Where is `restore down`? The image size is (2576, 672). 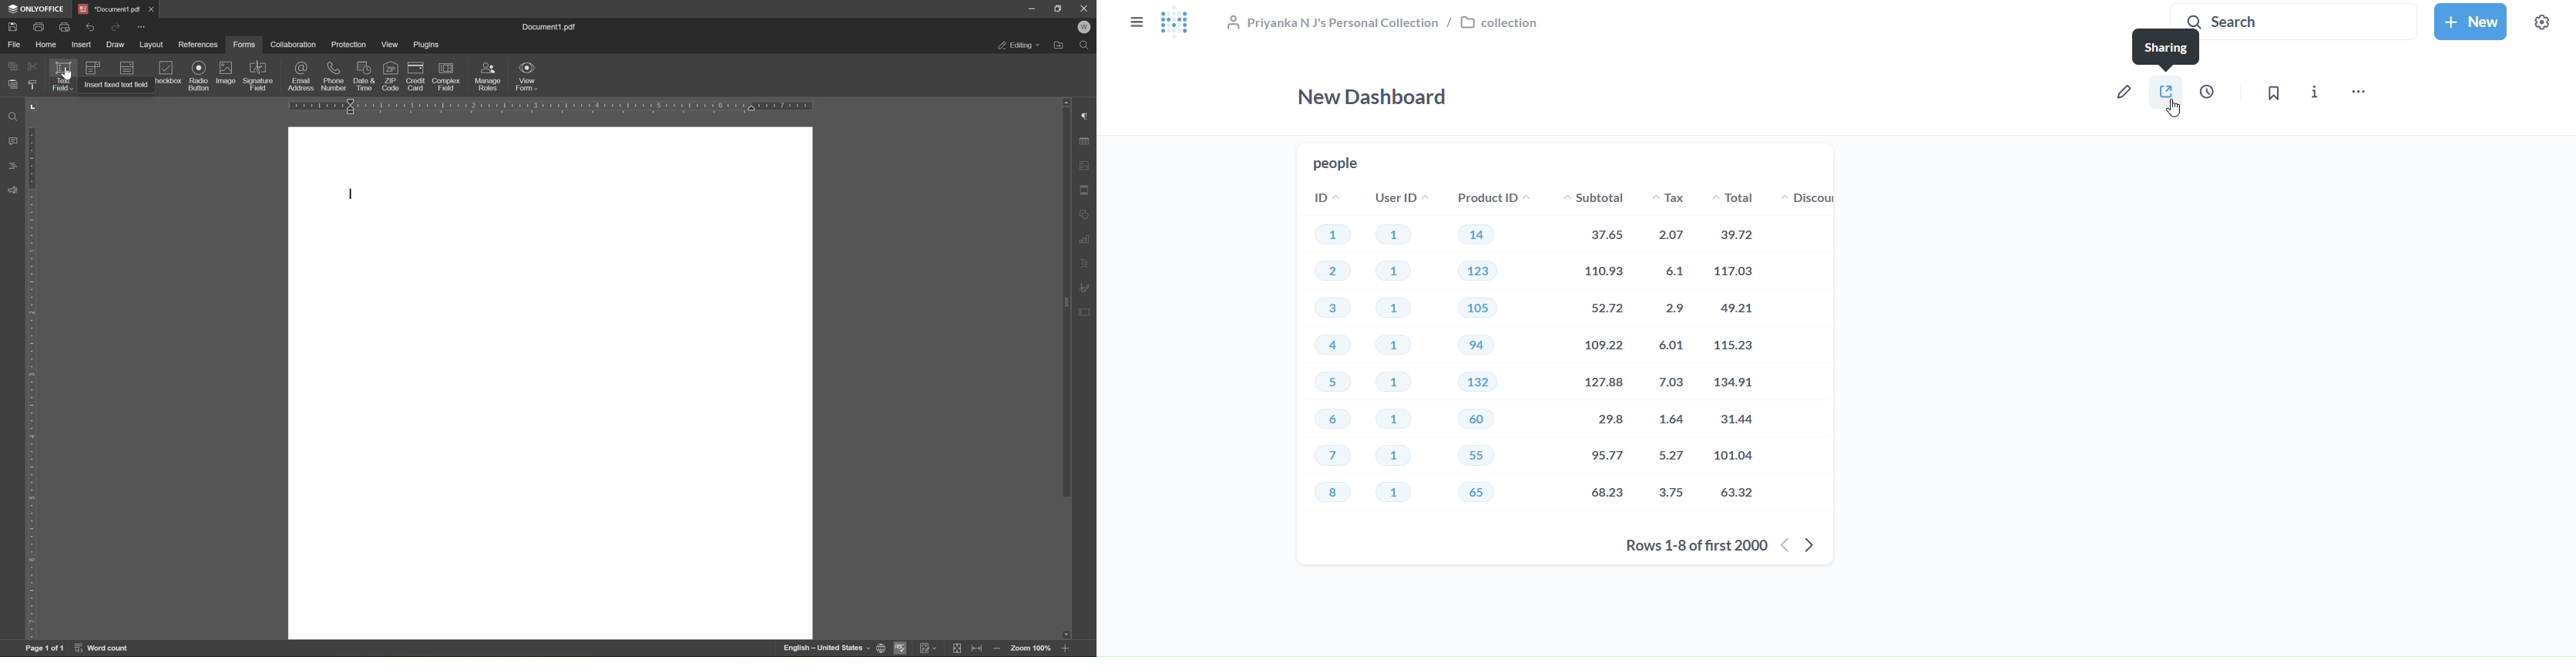 restore down is located at coordinates (1059, 8).